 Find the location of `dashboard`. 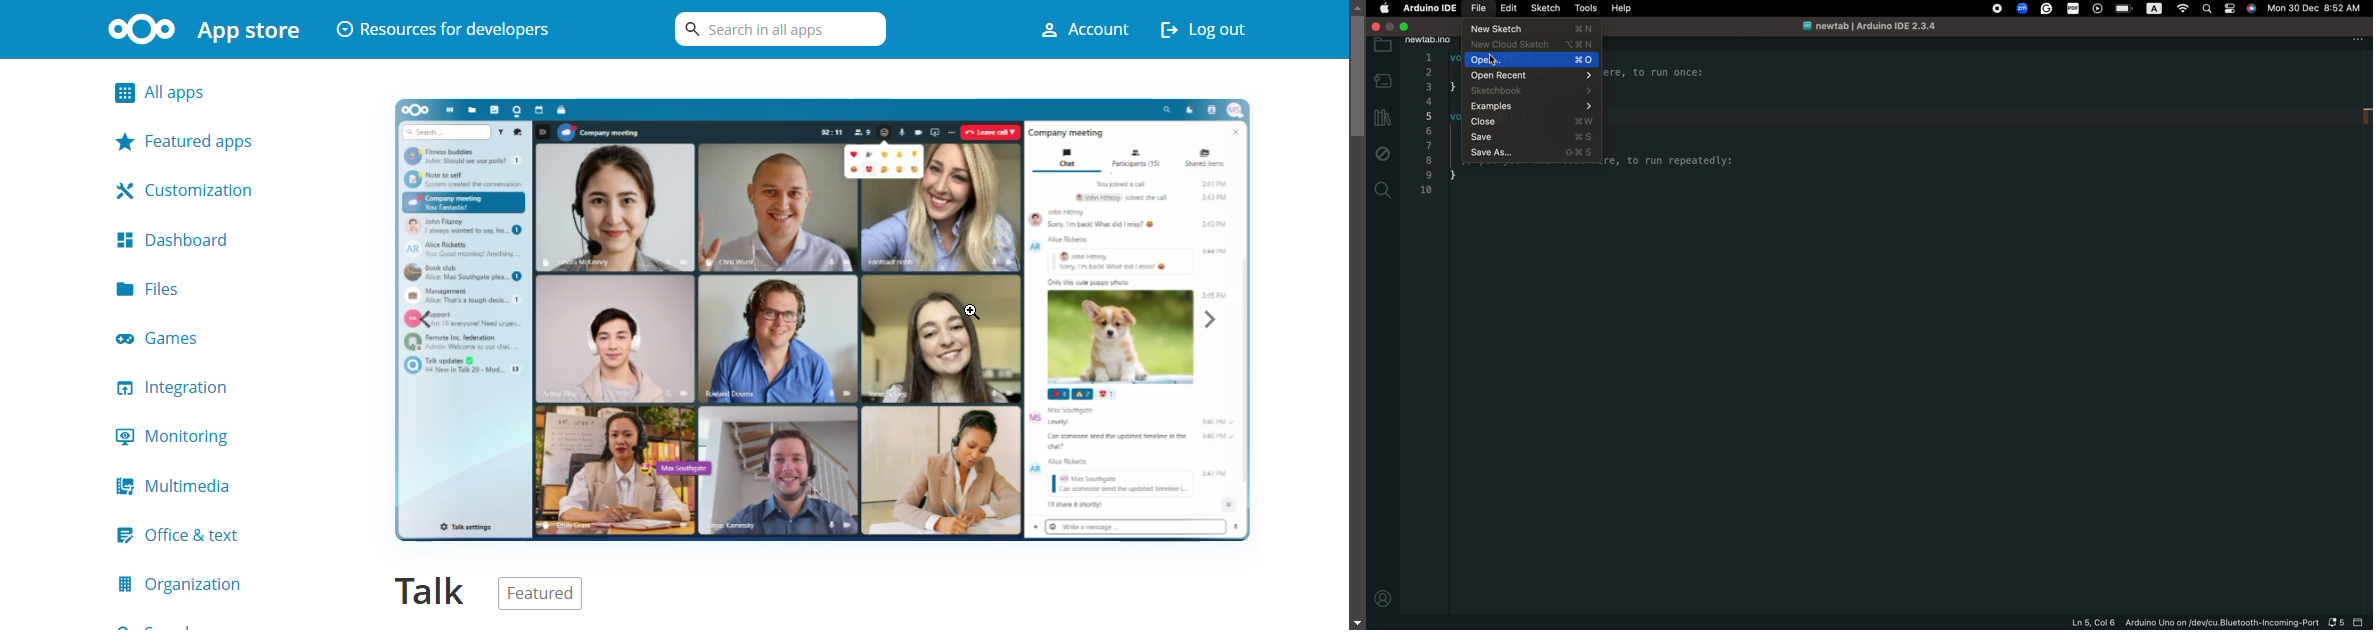

dashboard is located at coordinates (177, 239).